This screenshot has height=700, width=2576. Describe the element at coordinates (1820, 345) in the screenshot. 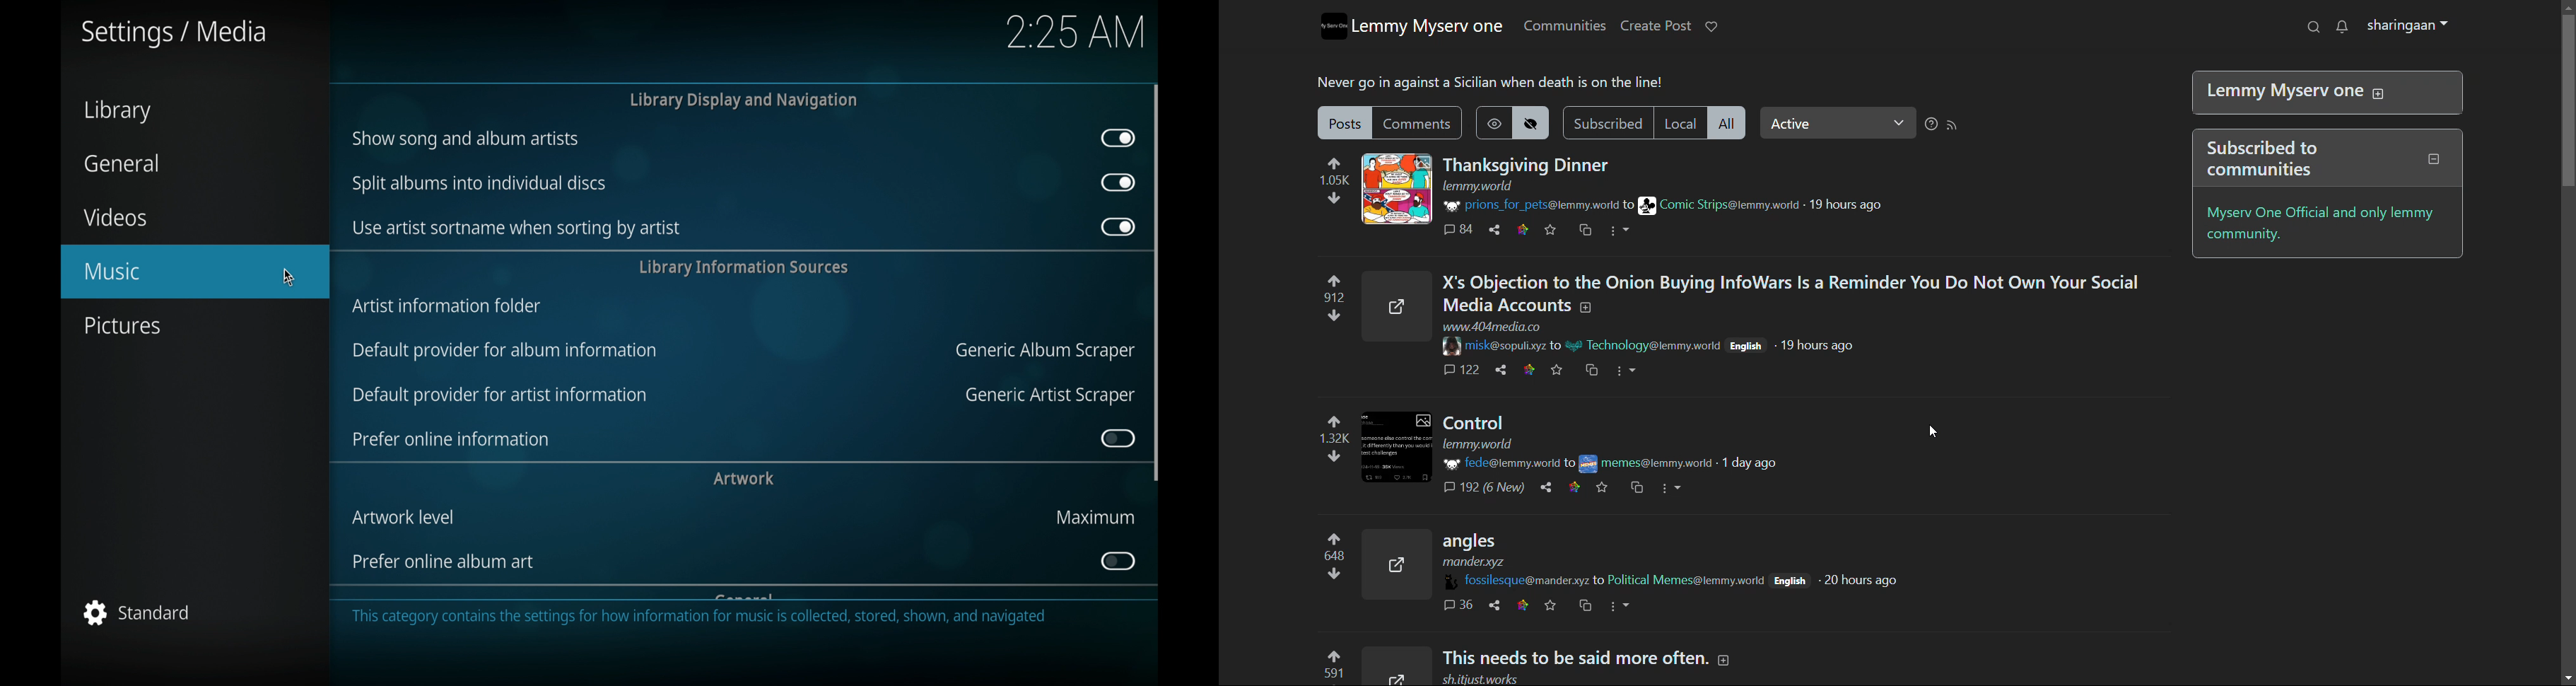

I see `19 hours ago (Post time)` at that location.